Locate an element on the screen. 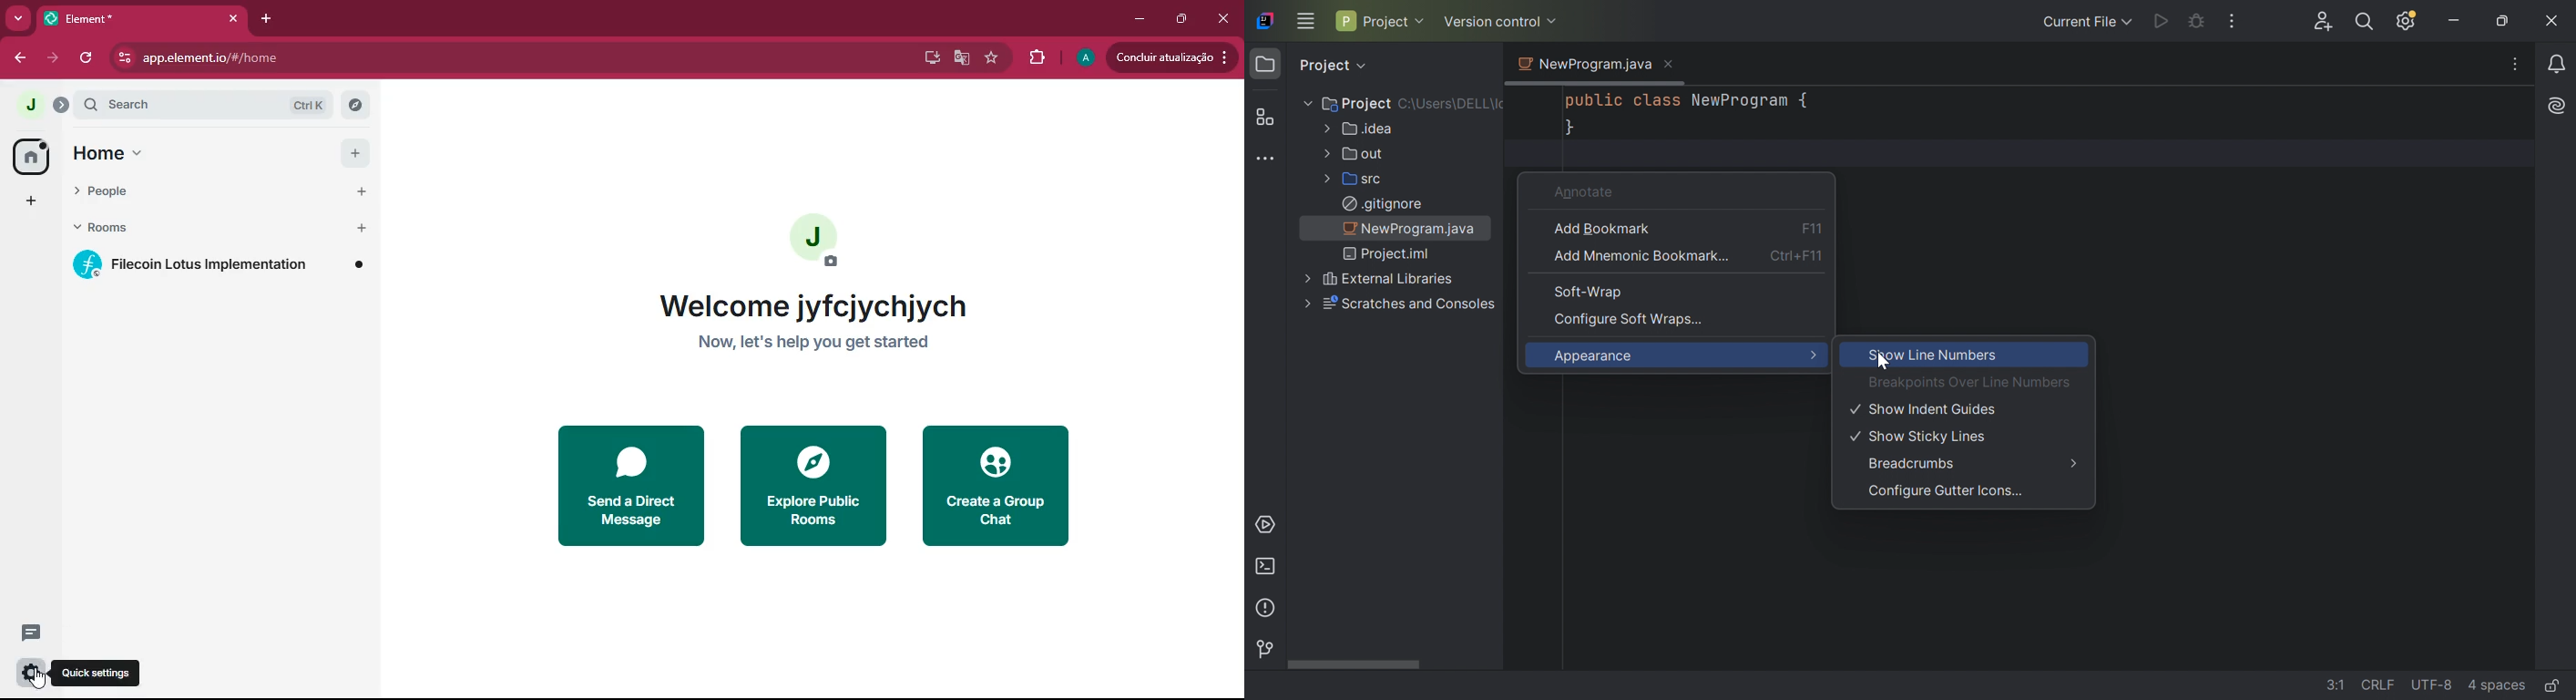 This screenshot has width=2576, height=700. close tab is located at coordinates (233, 18).